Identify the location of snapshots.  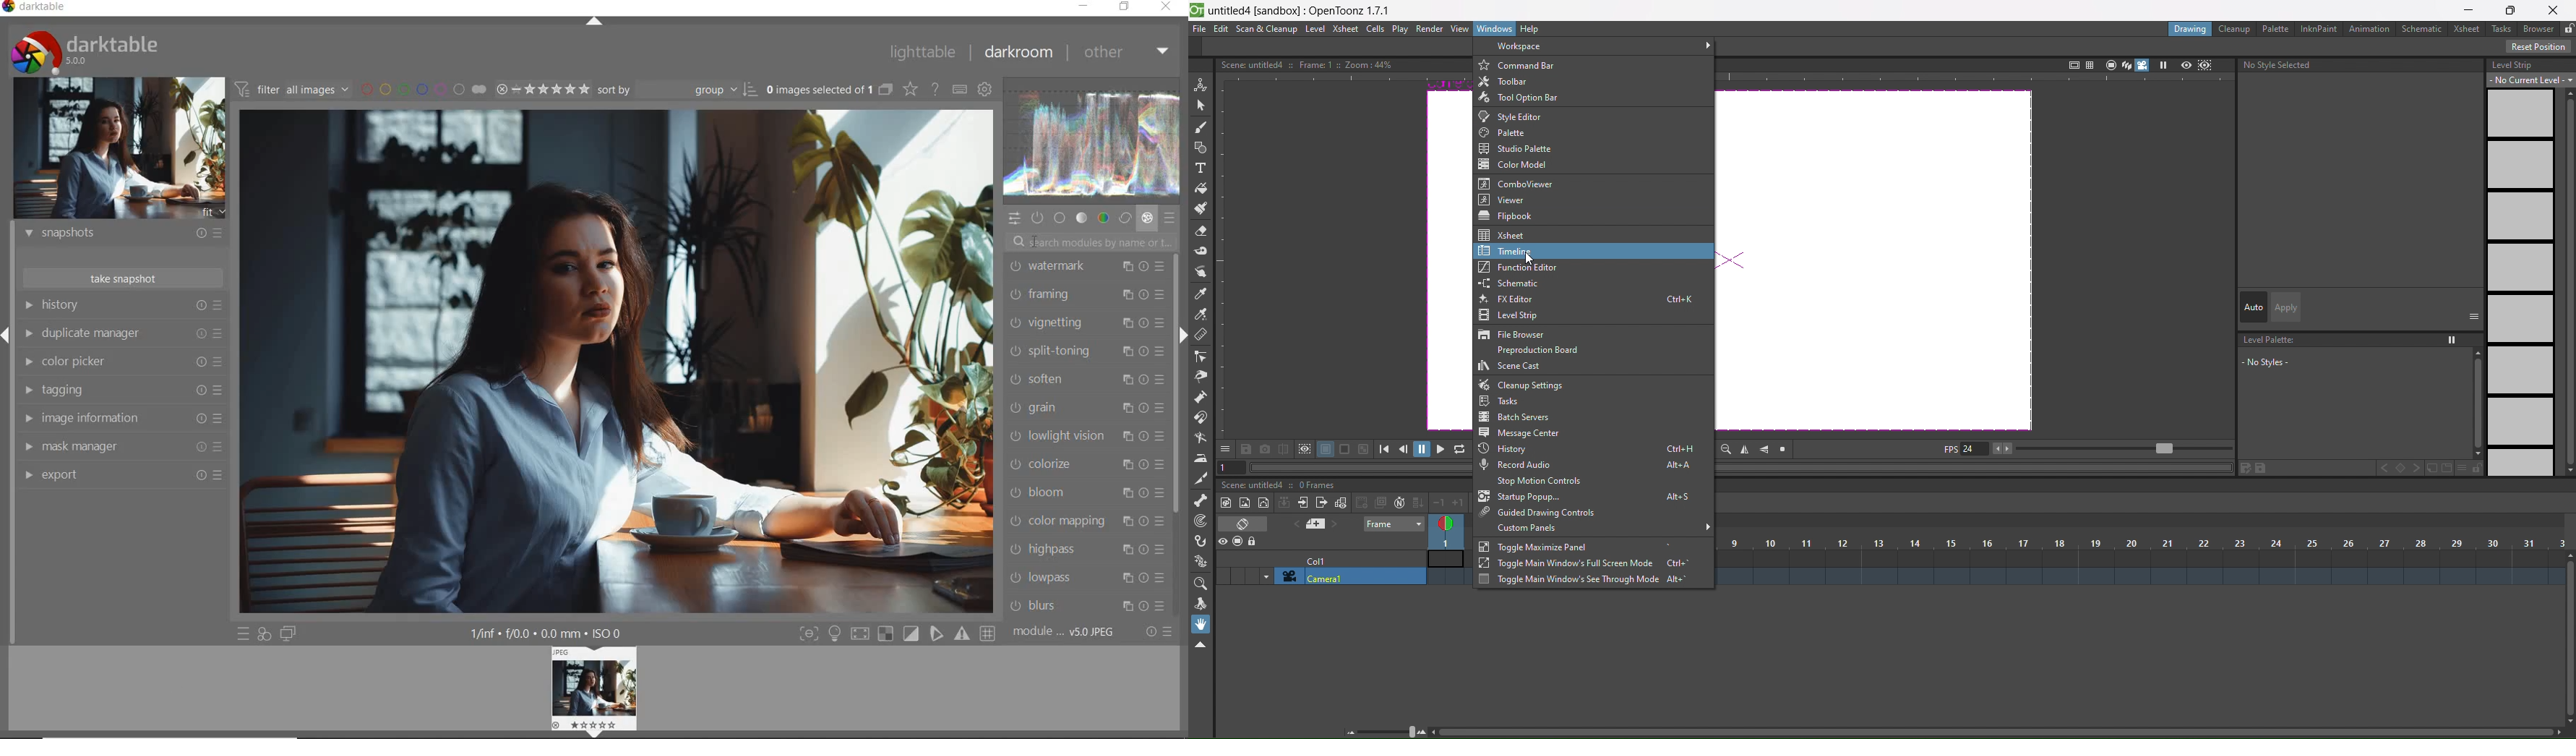
(125, 234).